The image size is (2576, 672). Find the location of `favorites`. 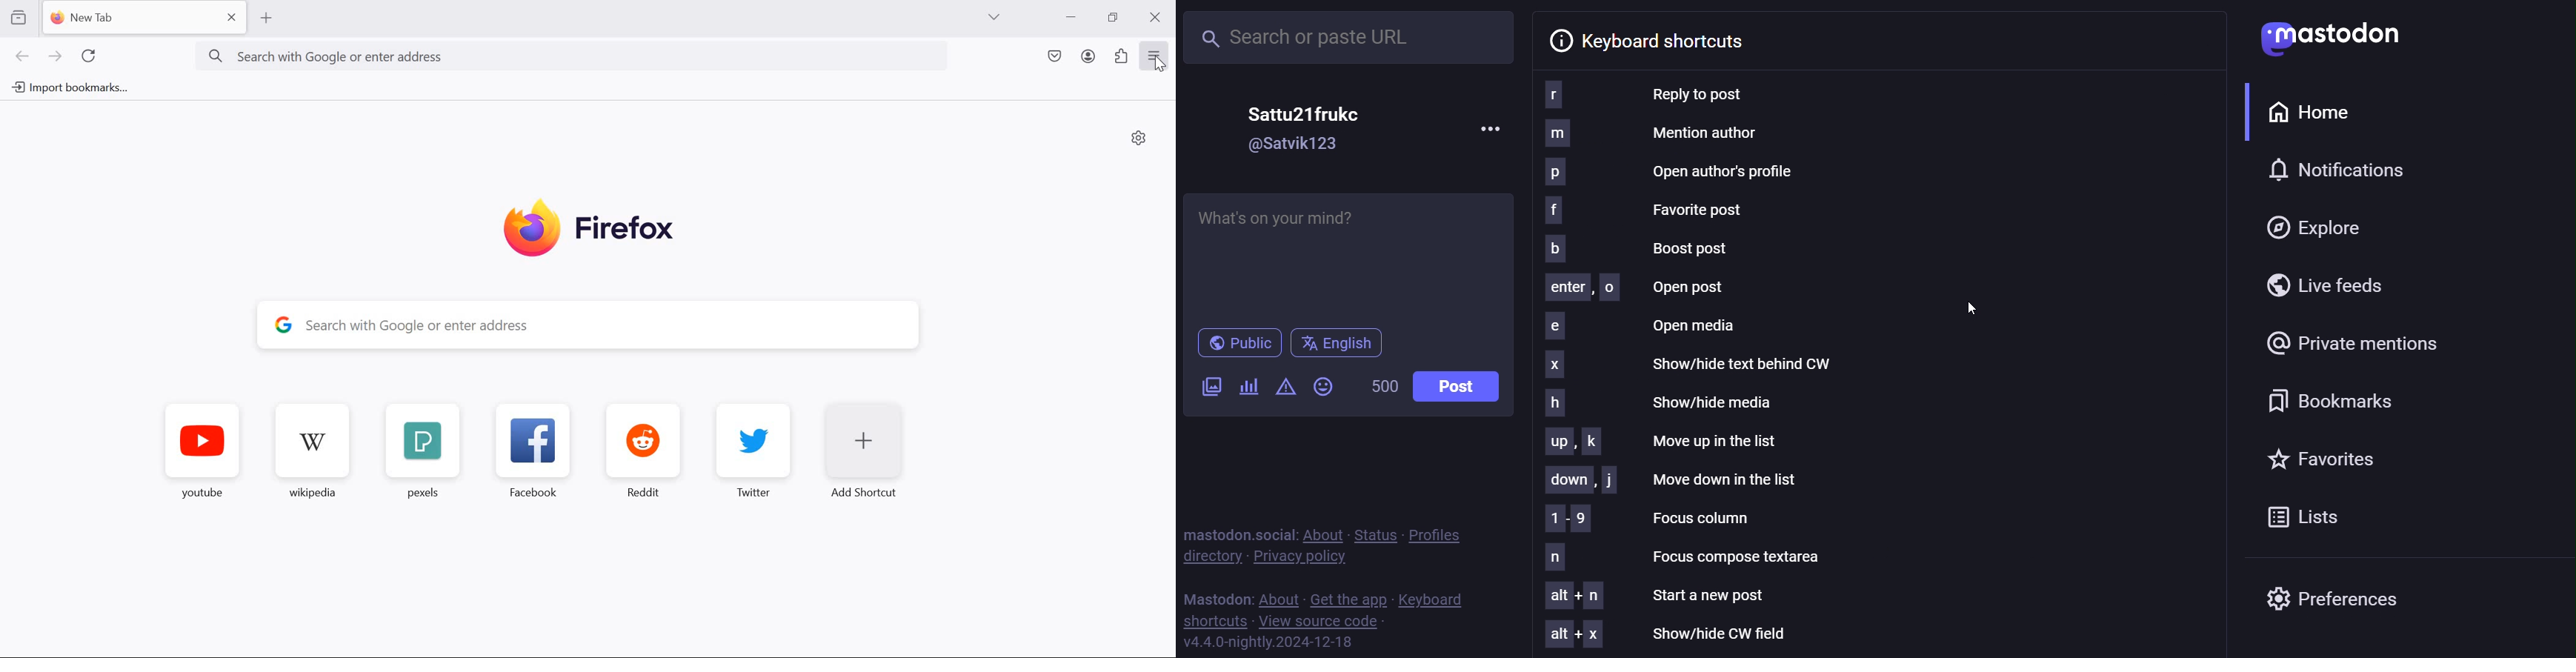

favorites is located at coordinates (2320, 456).